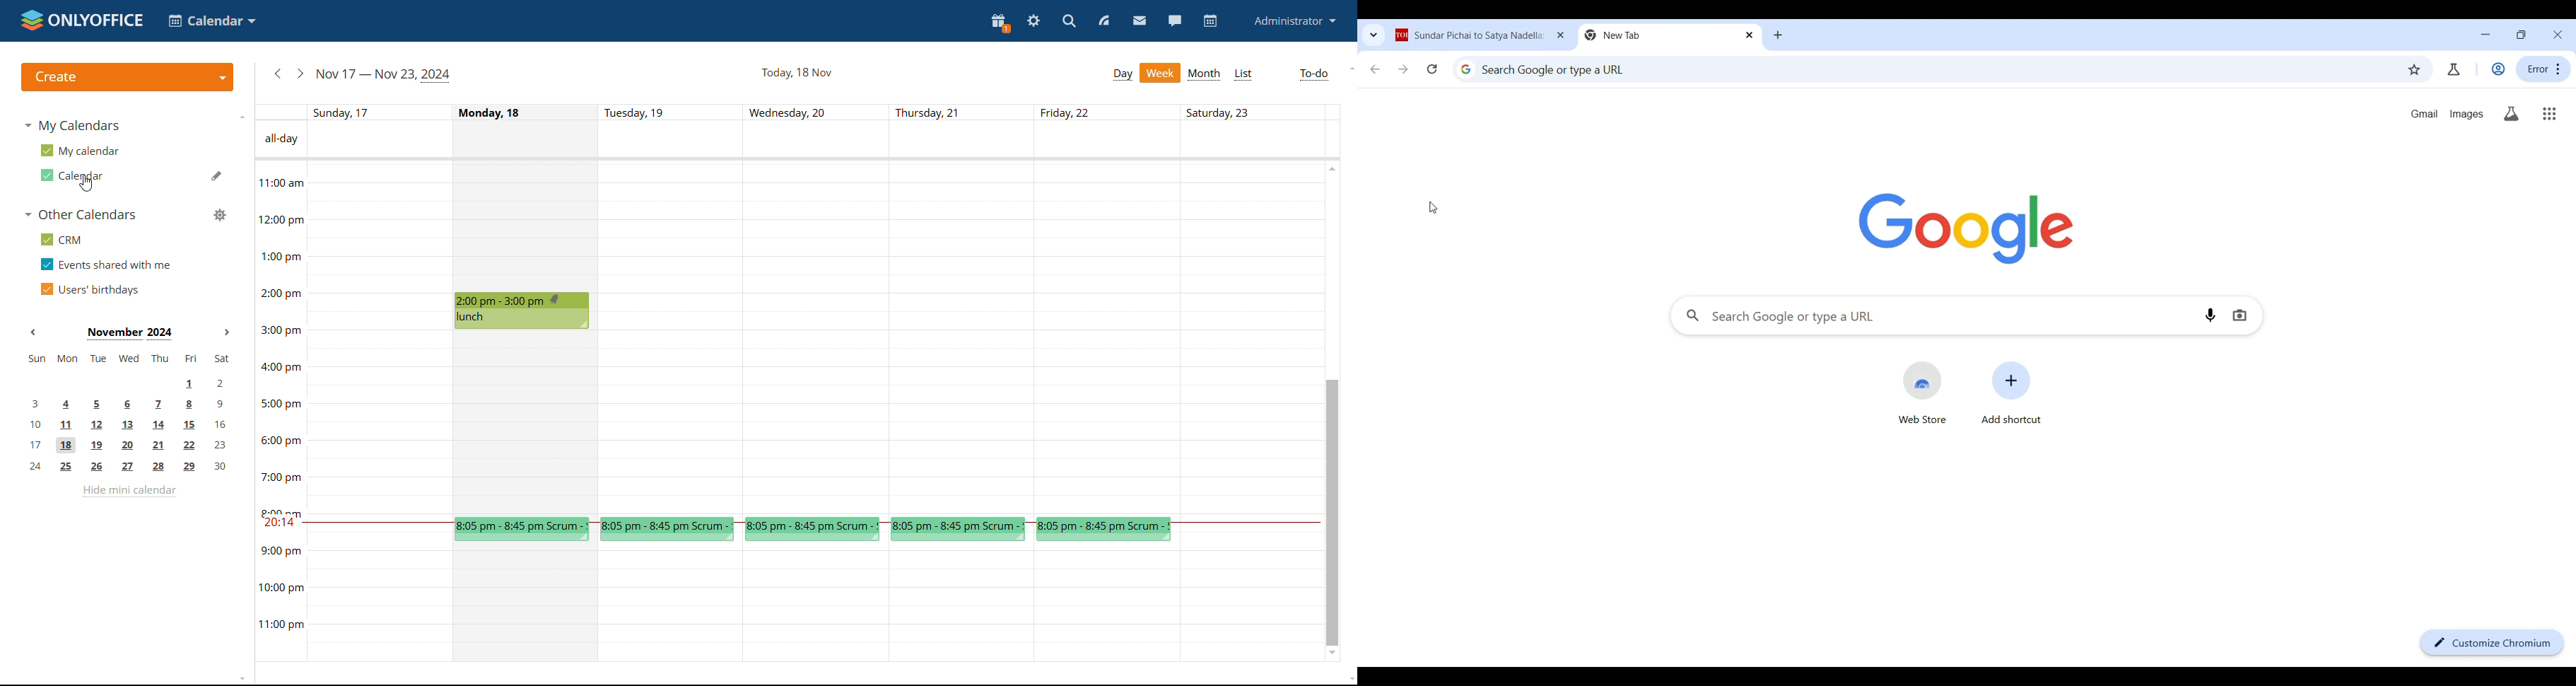  I want to click on Logo of website in unpinned tab, so click(1402, 36).